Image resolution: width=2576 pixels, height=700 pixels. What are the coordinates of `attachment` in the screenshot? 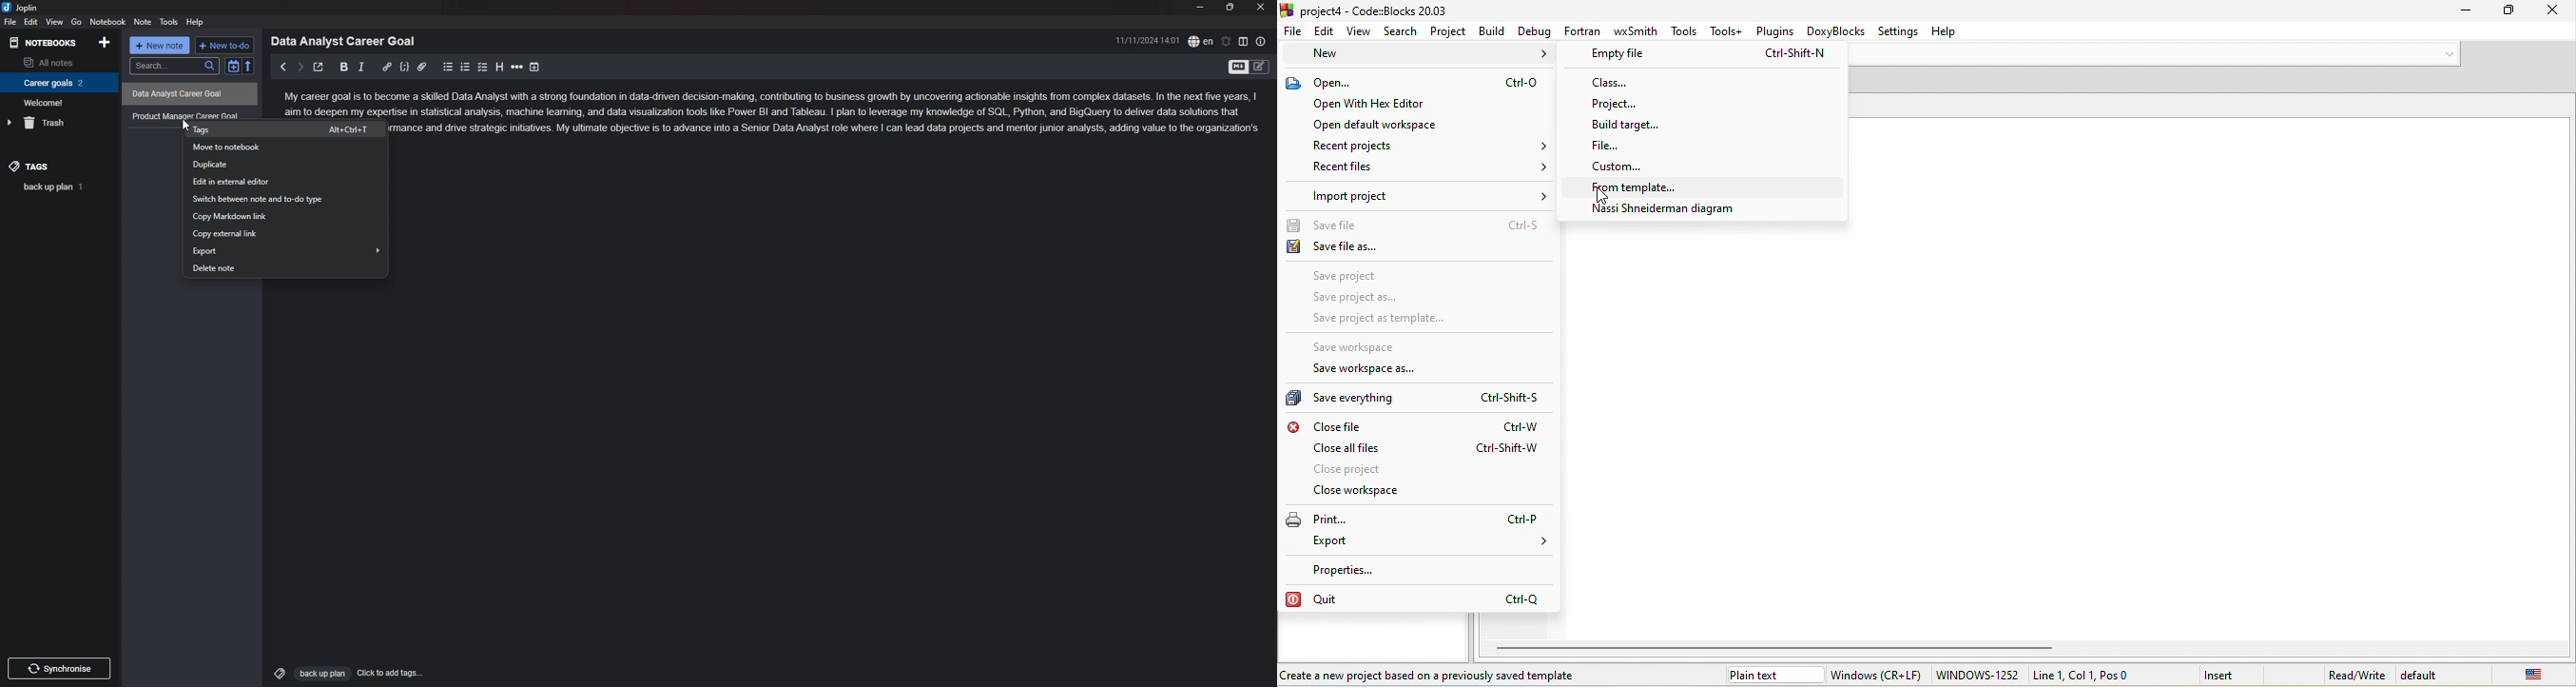 It's located at (422, 67).